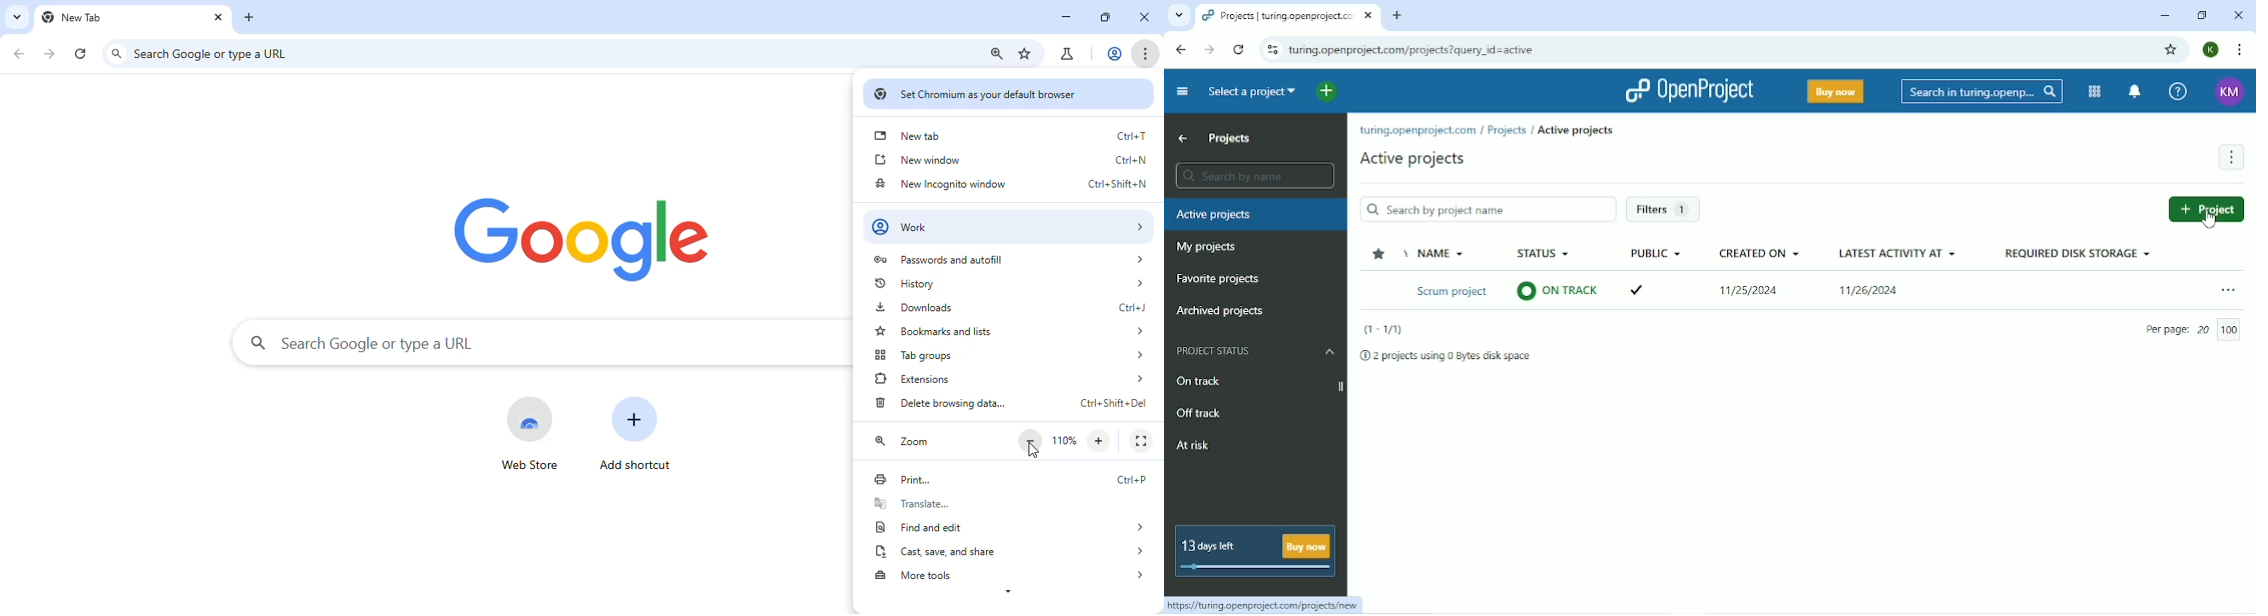  What do you see at coordinates (1102, 441) in the screenshot?
I see `zoom in` at bounding box center [1102, 441].